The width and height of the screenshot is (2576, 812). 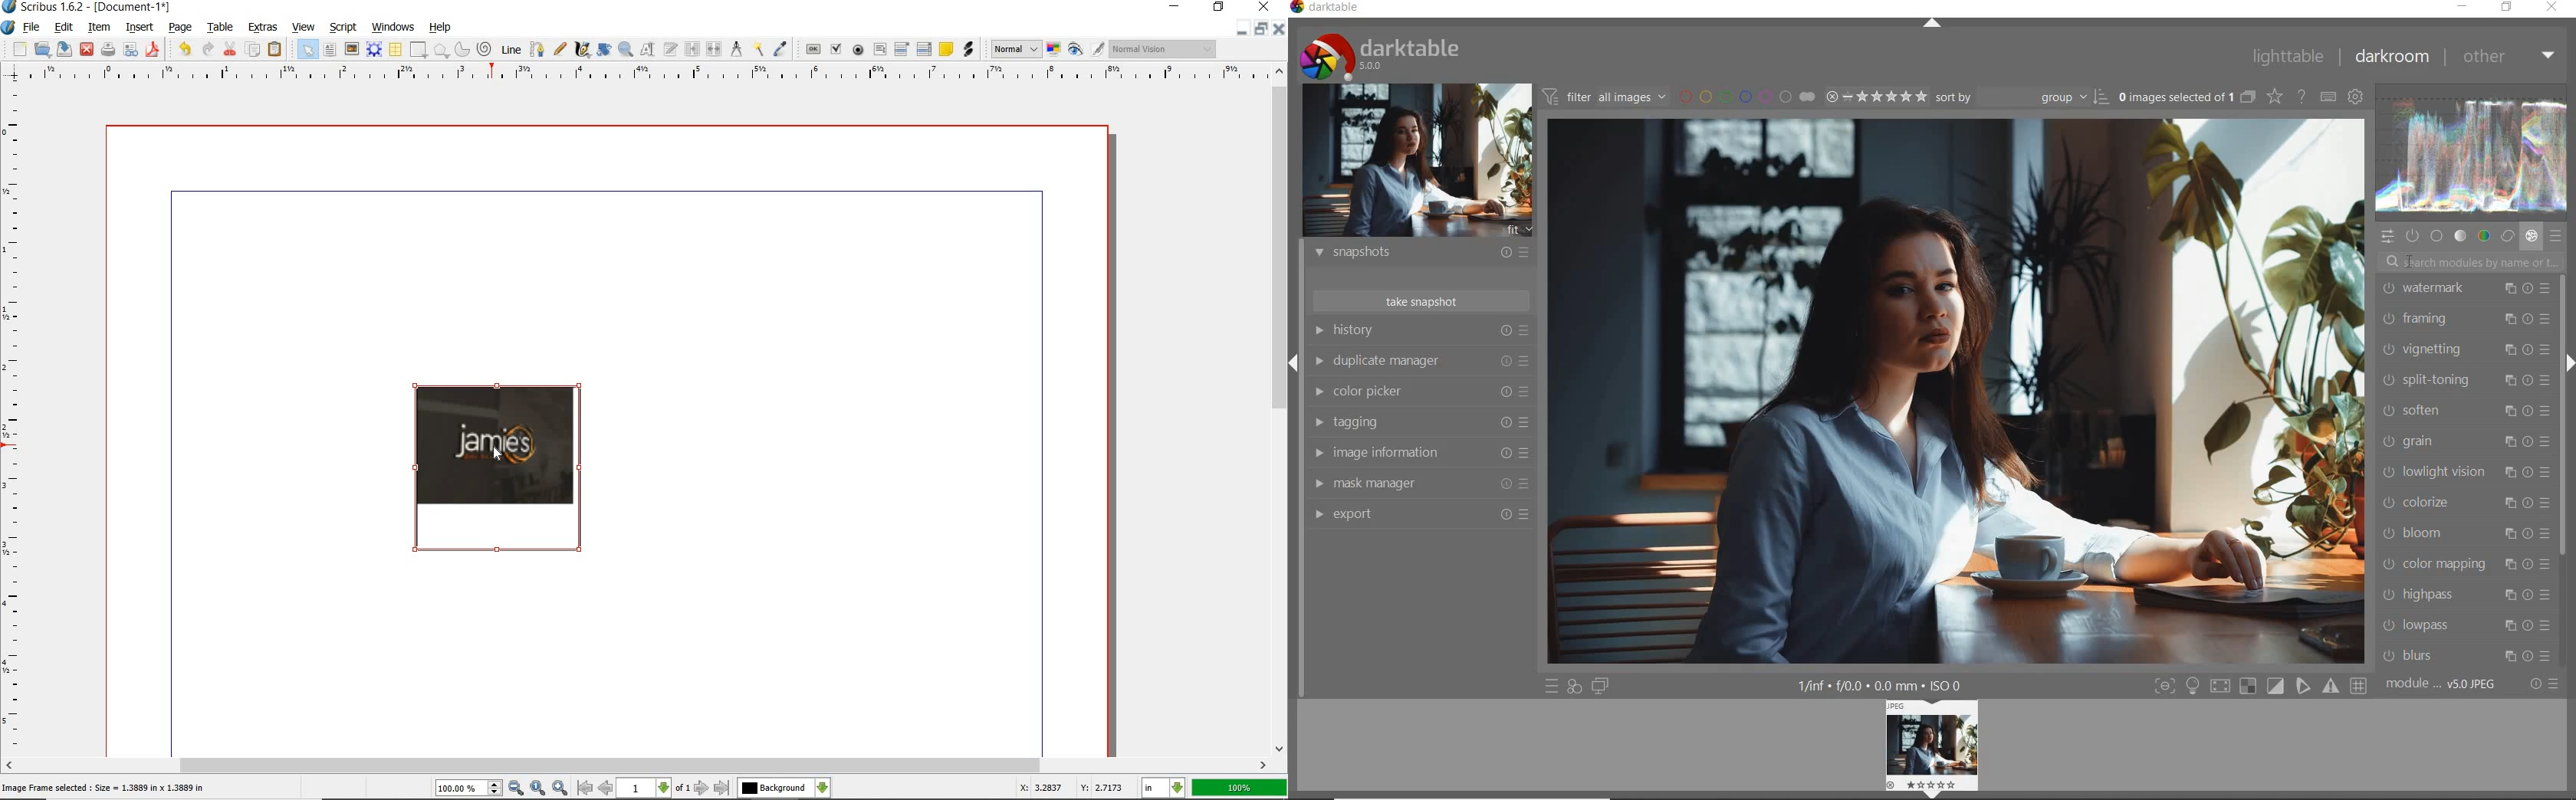 What do you see at coordinates (670, 48) in the screenshot?
I see `edit text with story editor` at bounding box center [670, 48].